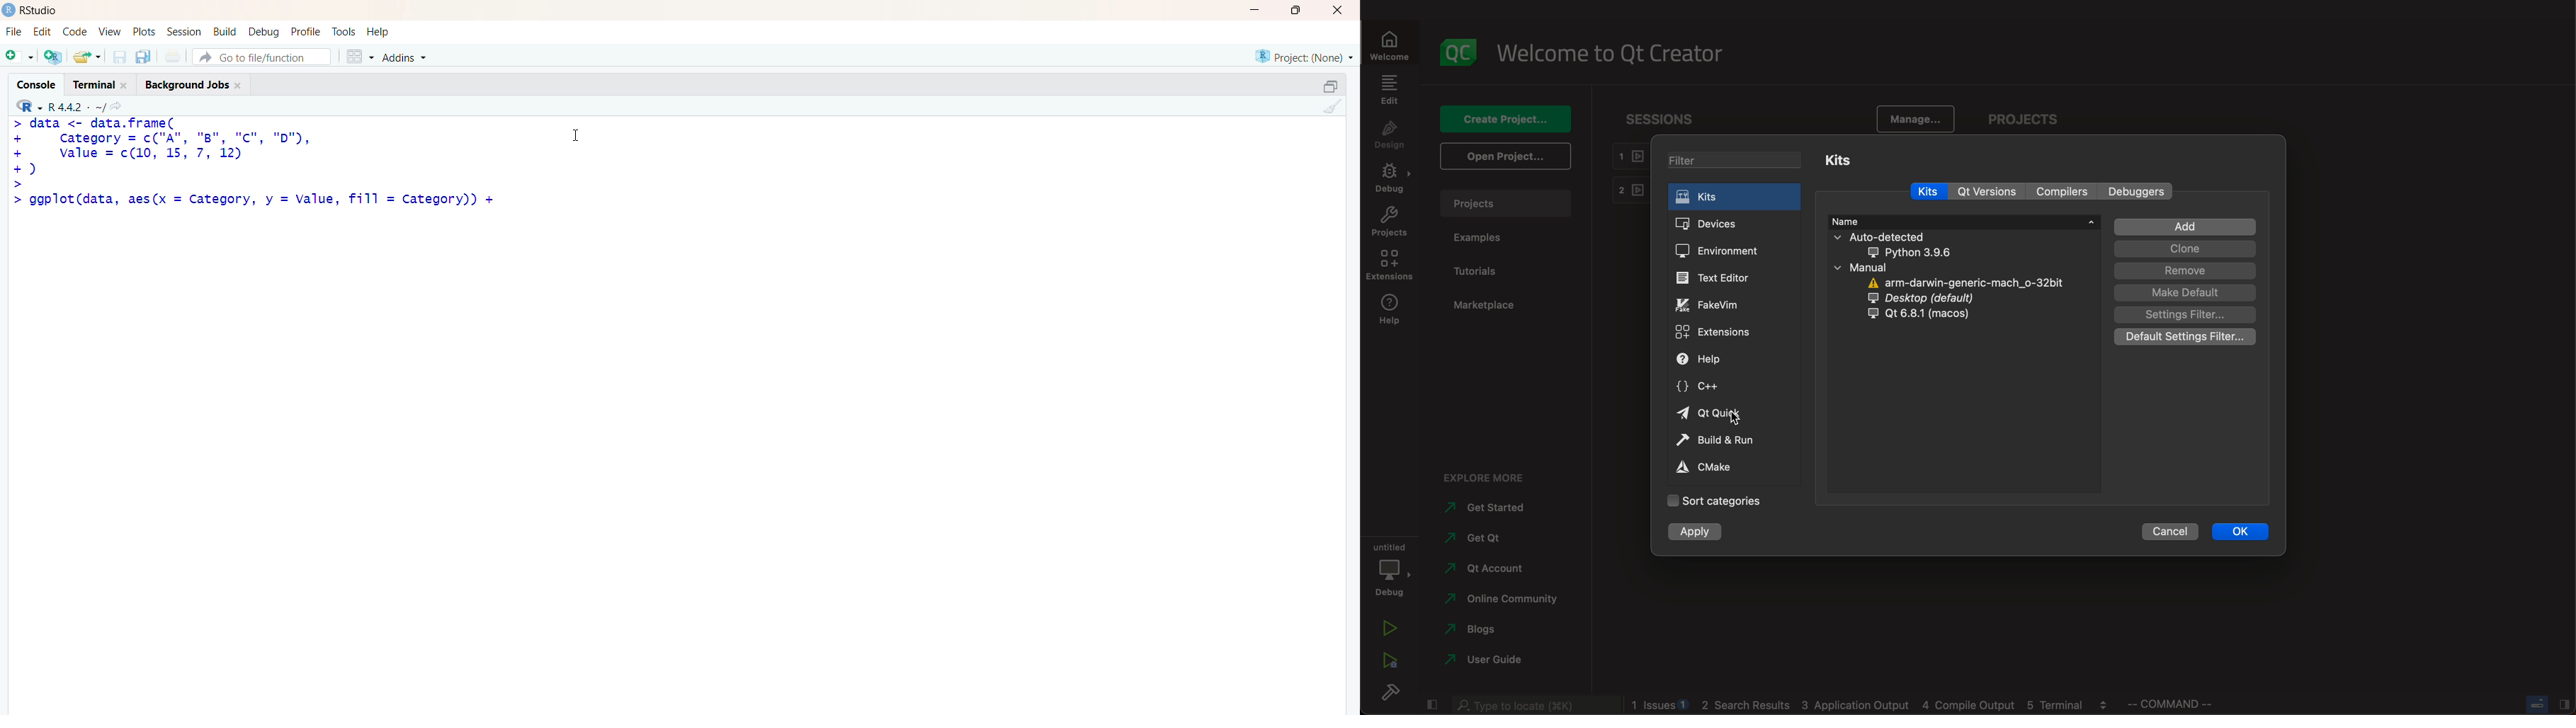  Describe the element at coordinates (74, 32) in the screenshot. I see `code` at that location.